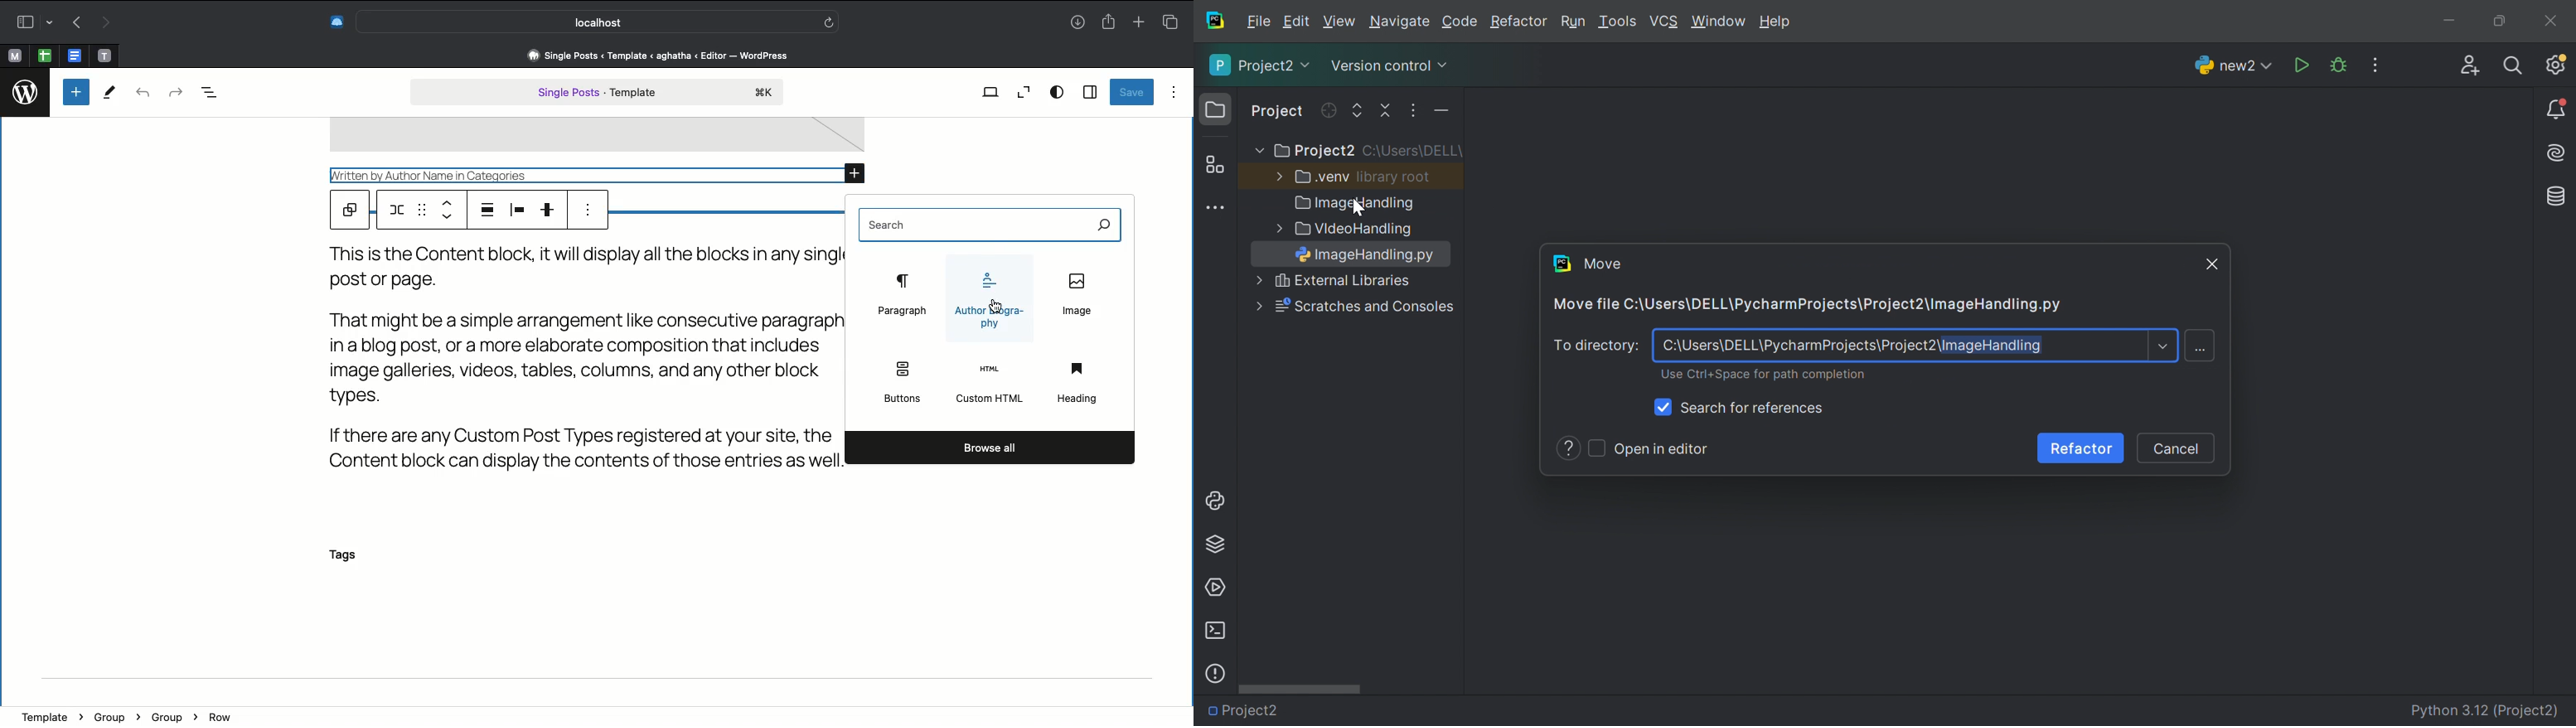 The height and width of the screenshot is (728, 2576). I want to click on More, so click(1276, 175).